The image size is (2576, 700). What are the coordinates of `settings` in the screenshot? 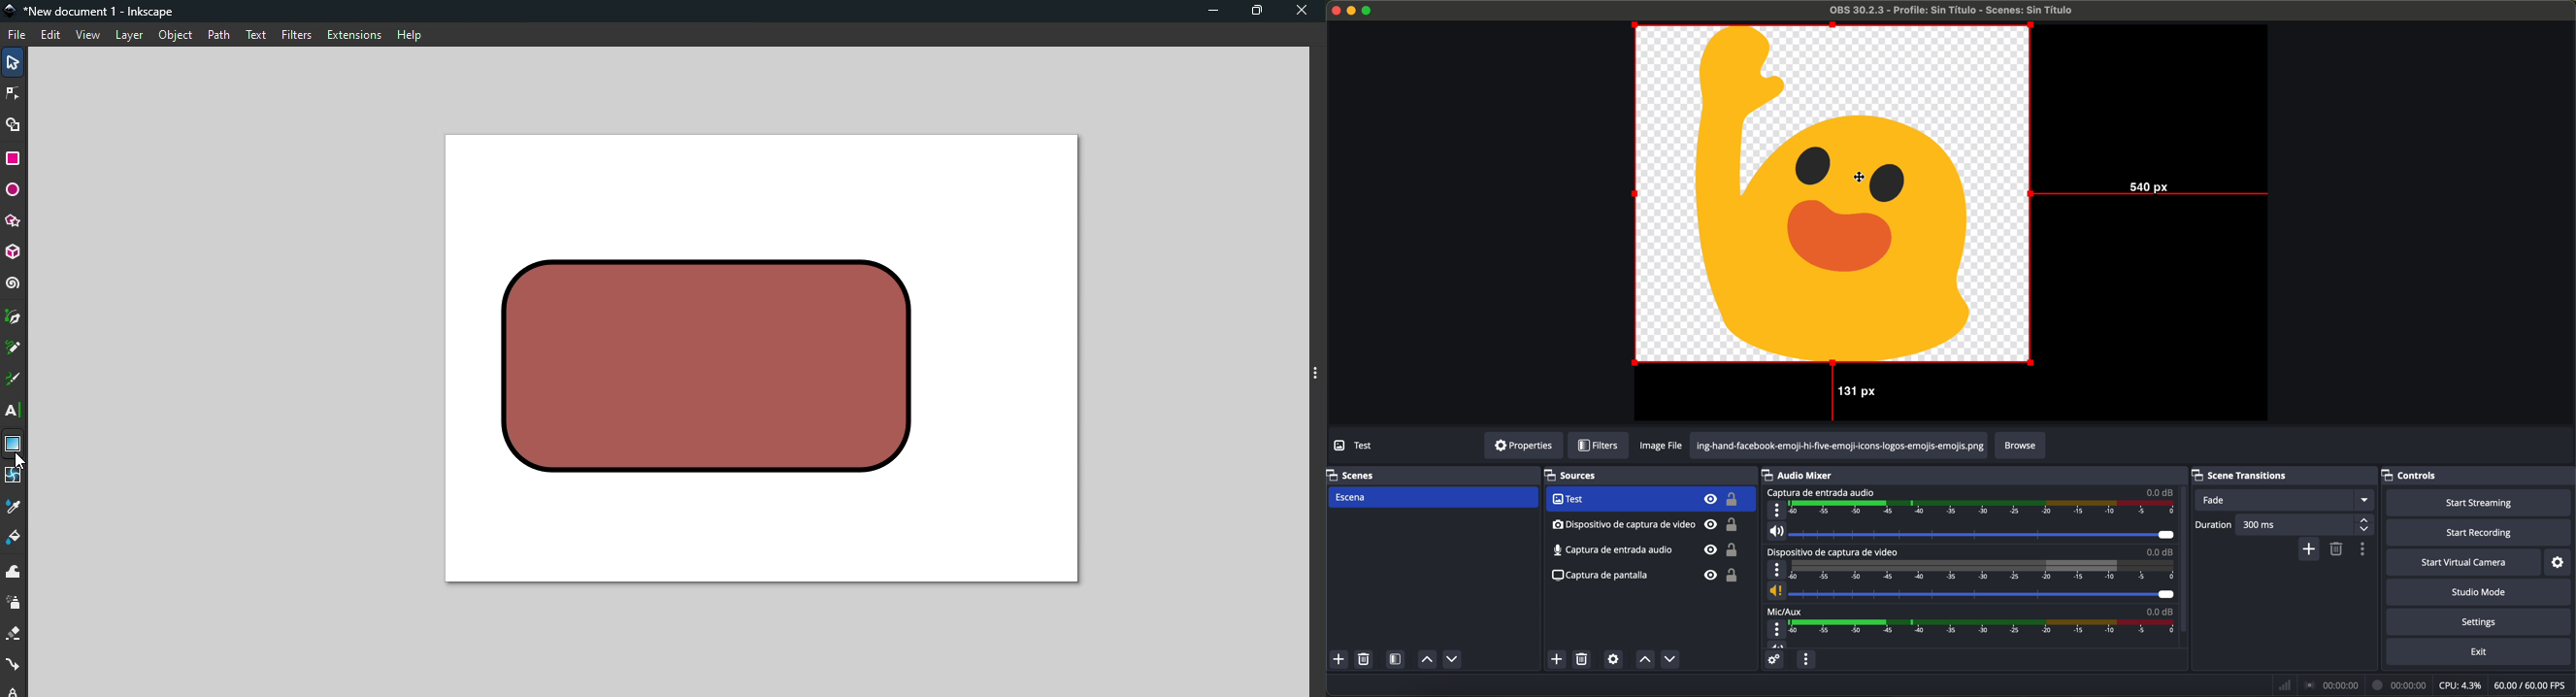 It's located at (2482, 623).